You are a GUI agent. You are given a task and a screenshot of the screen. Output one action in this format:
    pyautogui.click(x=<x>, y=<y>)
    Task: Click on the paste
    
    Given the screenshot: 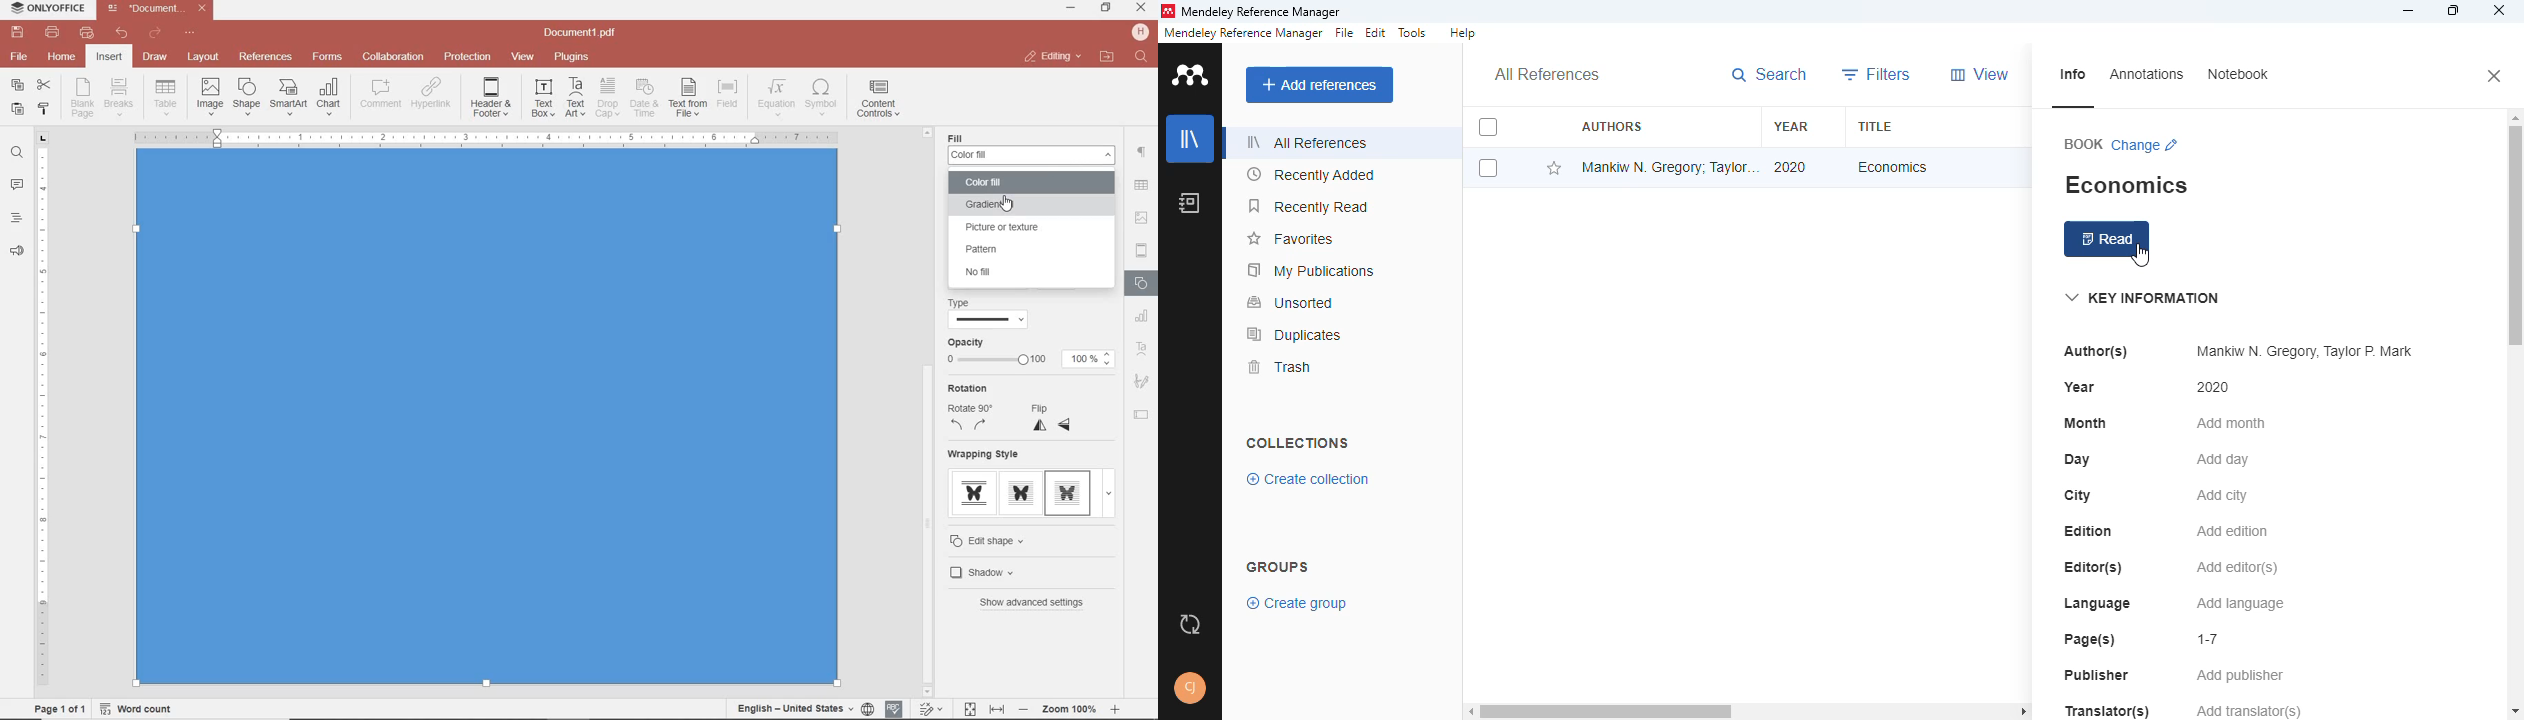 What is the action you would take?
    pyautogui.click(x=16, y=108)
    